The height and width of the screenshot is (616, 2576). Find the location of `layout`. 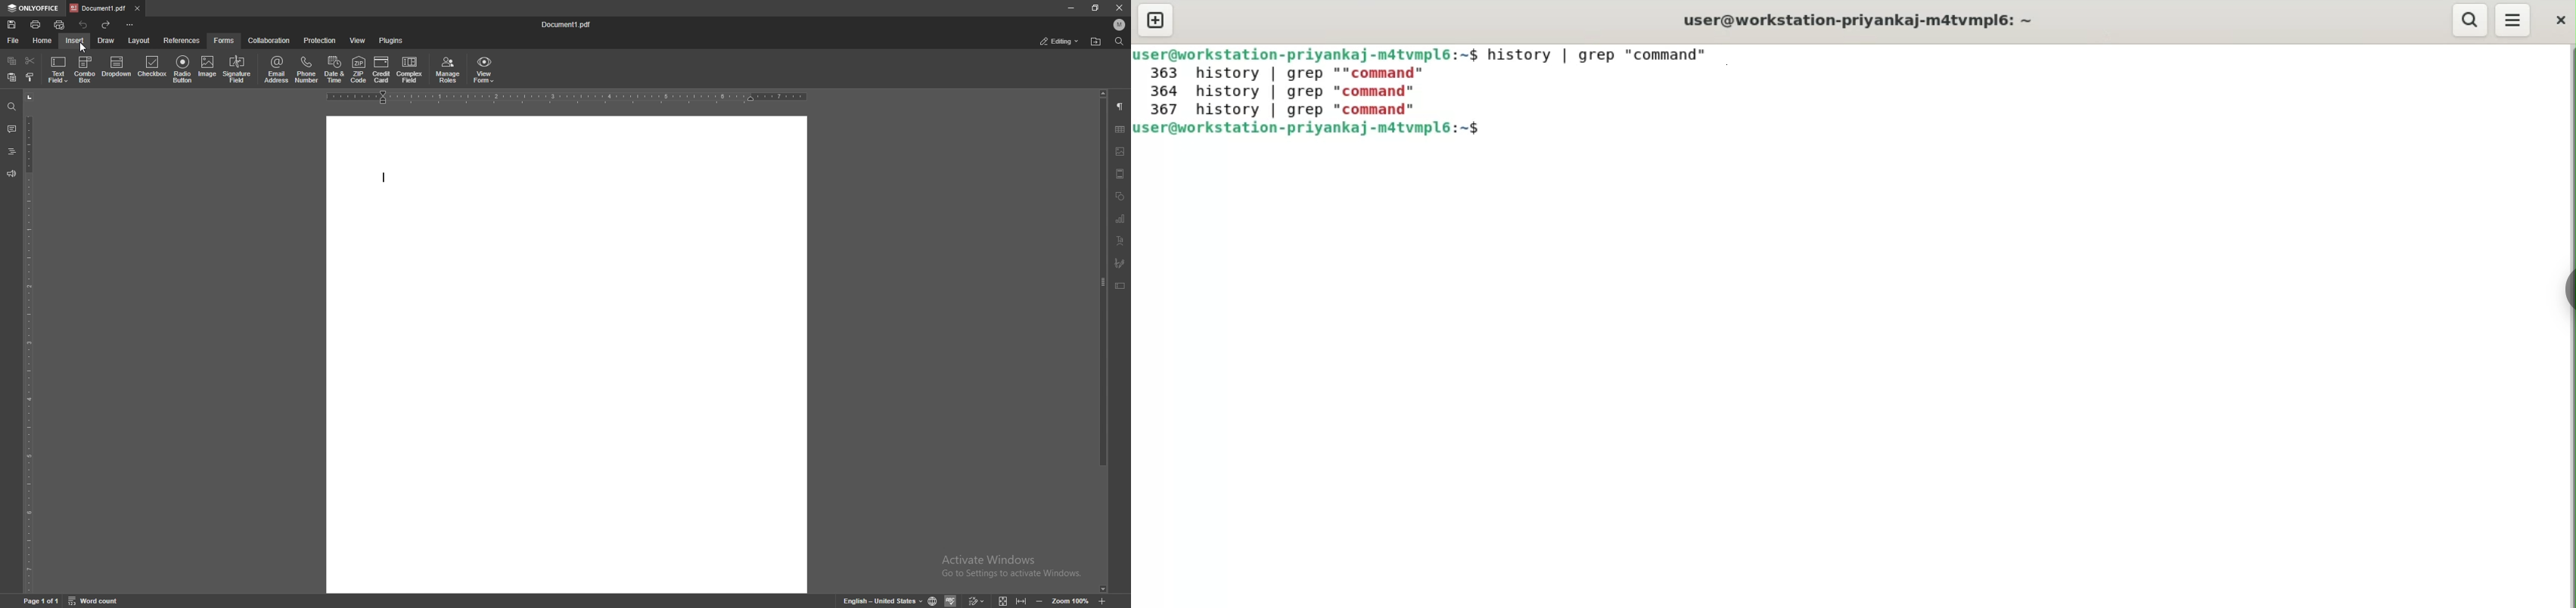

layout is located at coordinates (141, 40).